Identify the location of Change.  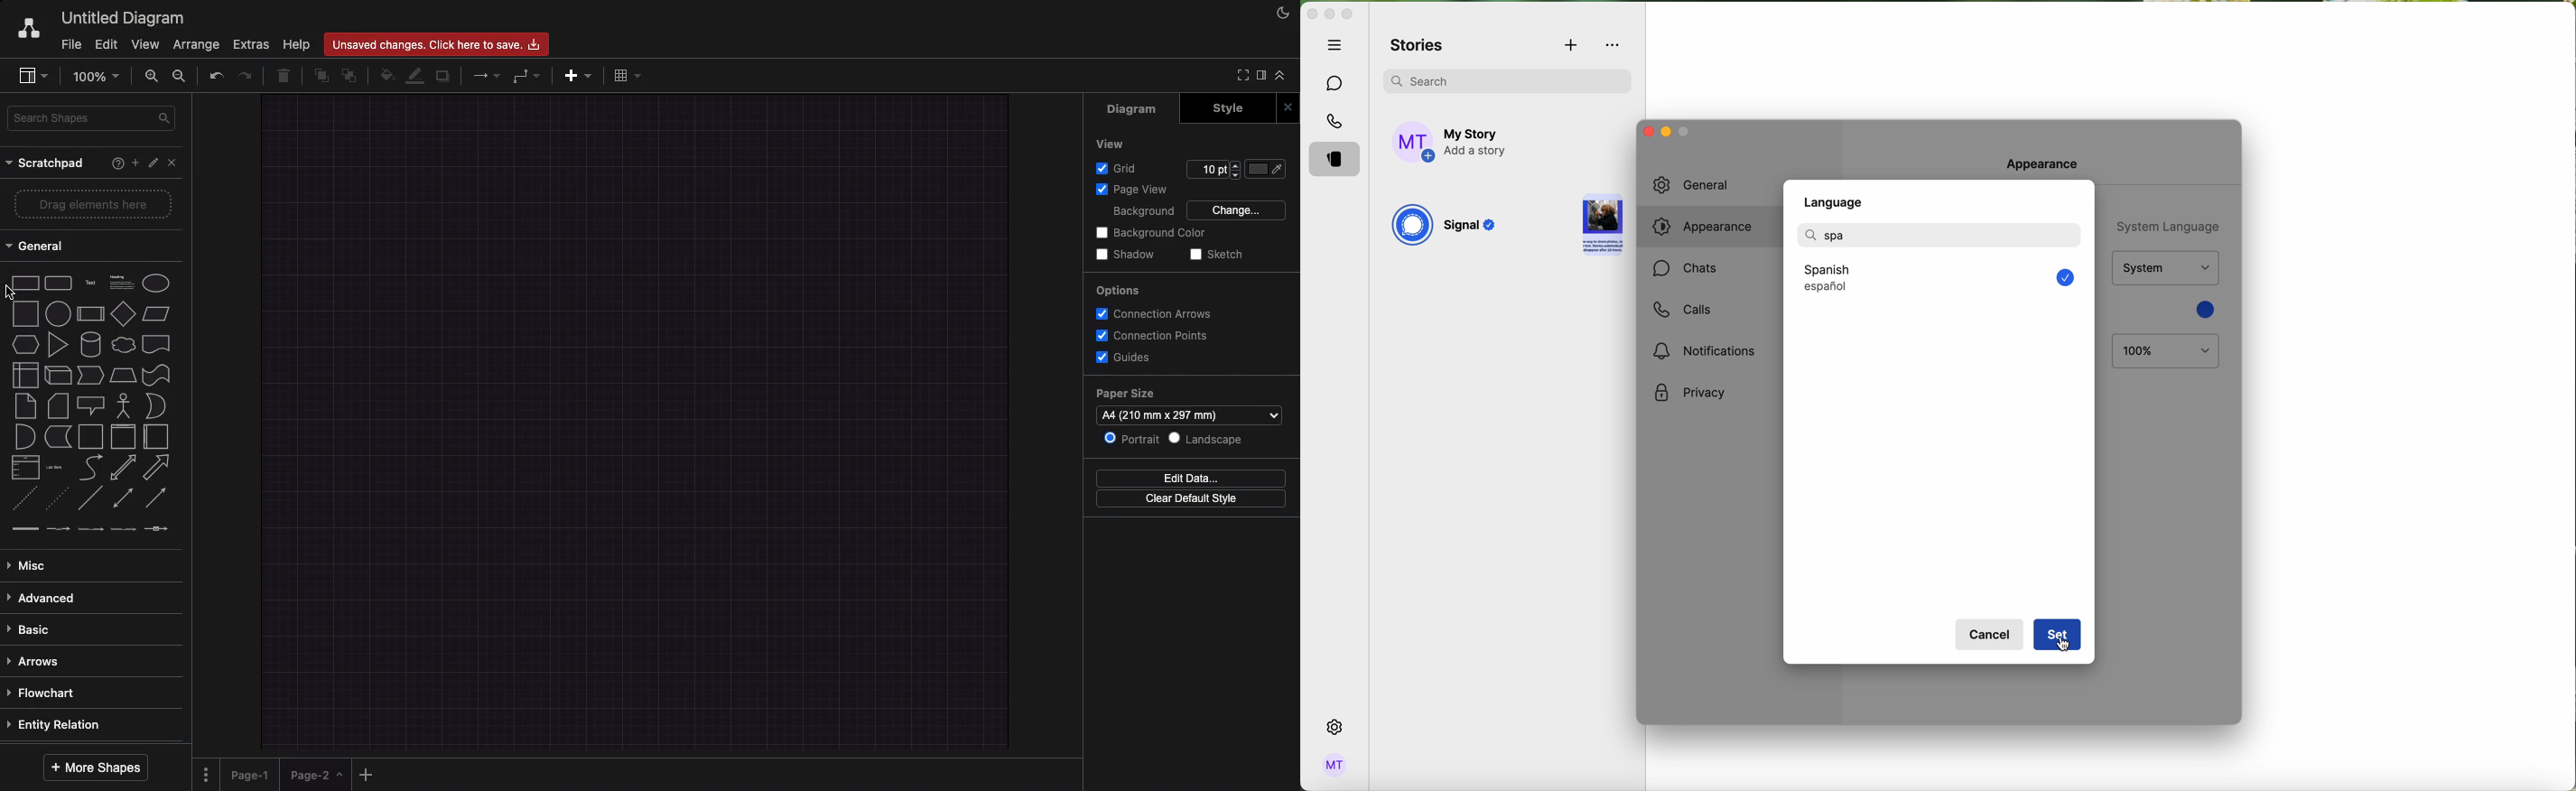
(1239, 211).